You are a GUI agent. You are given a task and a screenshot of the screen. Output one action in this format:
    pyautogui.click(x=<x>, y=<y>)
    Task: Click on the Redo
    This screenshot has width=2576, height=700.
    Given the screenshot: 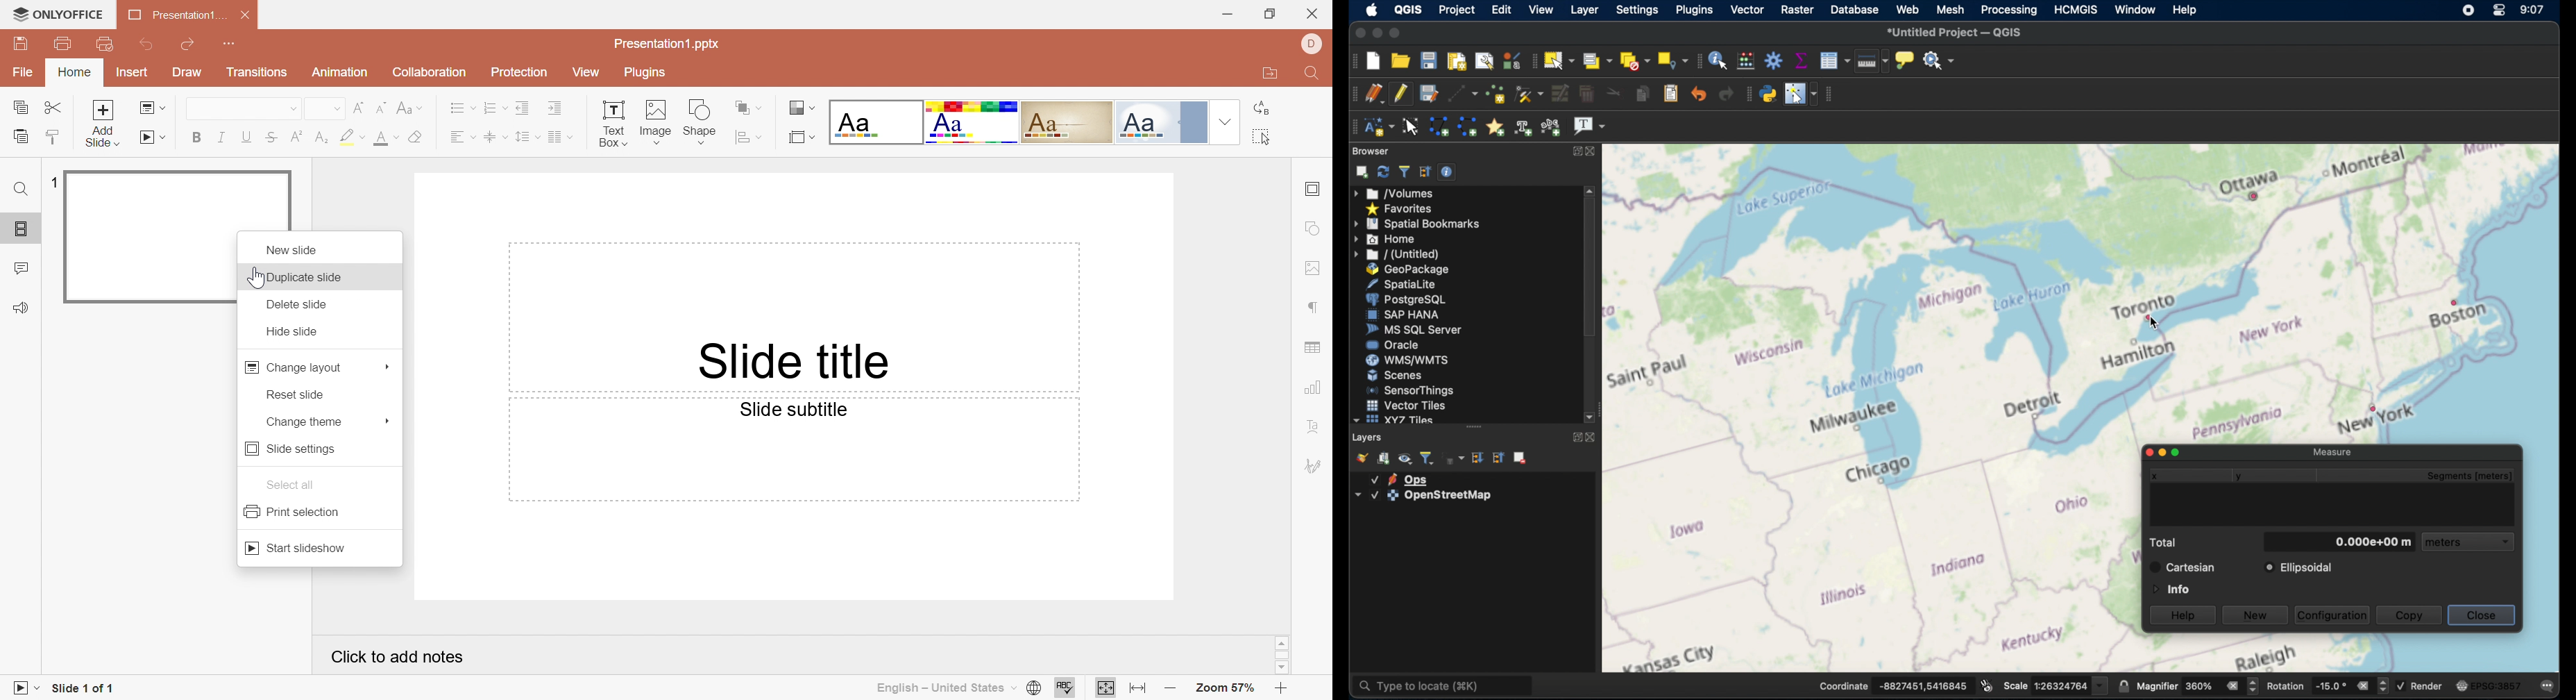 What is the action you would take?
    pyautogui.click(x=188, y=44)
    